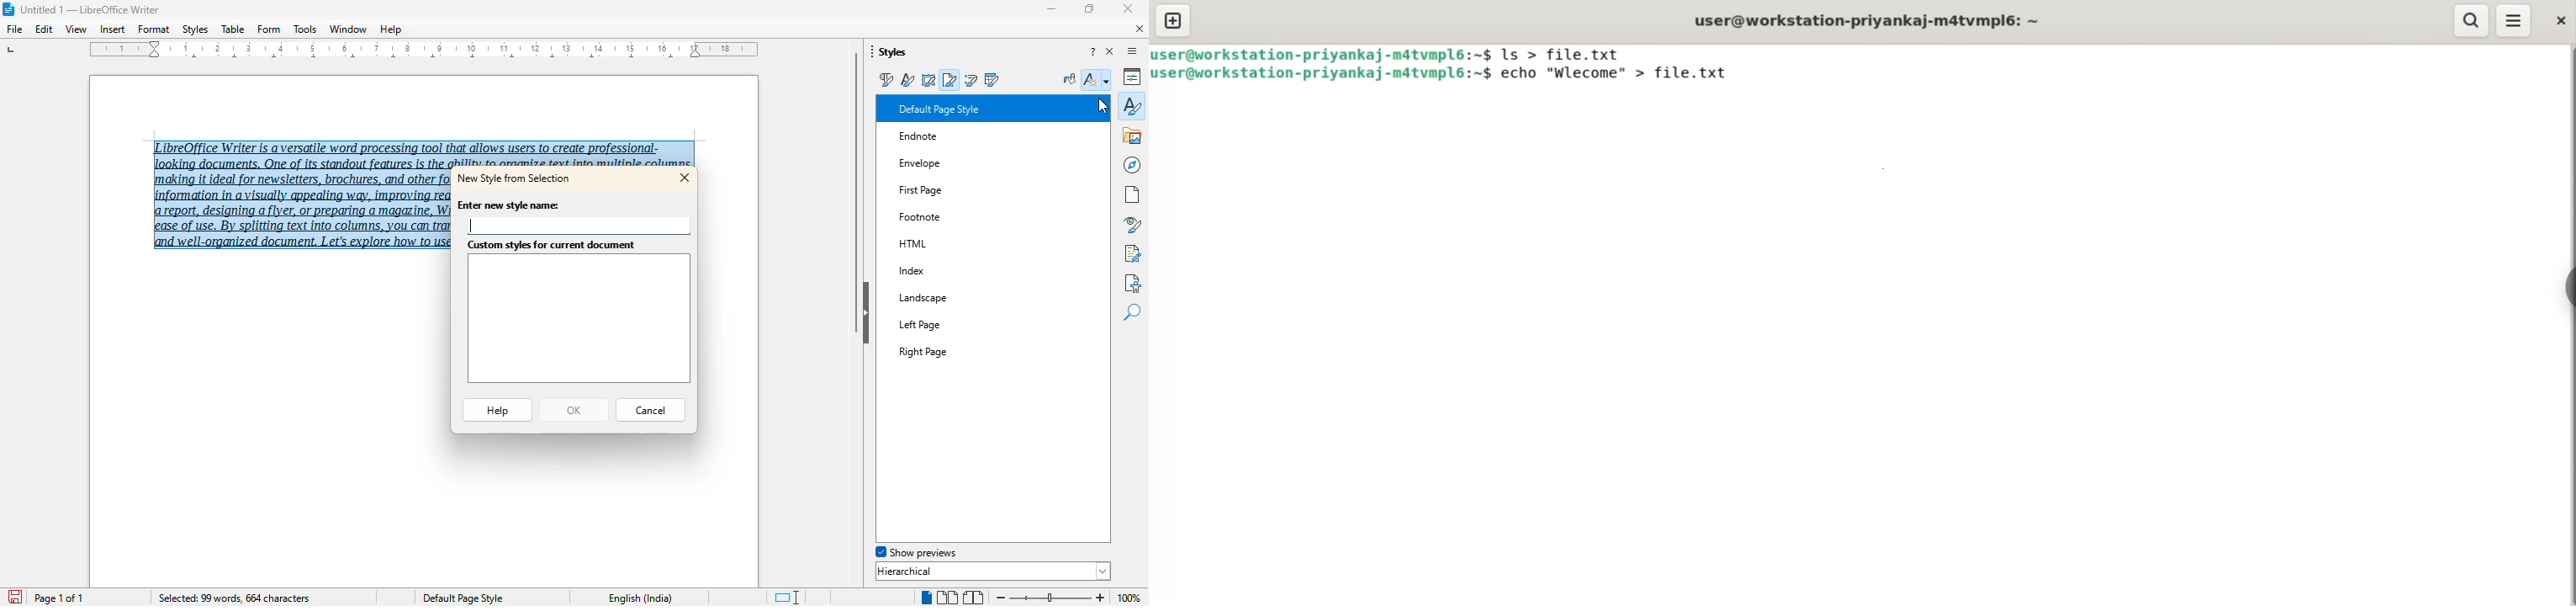 The width and height of the screenshot is (2576, 616). What do you see at coordinates (1088, 8) in the screenshot?
I see `maximize` at bounding box center [1088, 8].